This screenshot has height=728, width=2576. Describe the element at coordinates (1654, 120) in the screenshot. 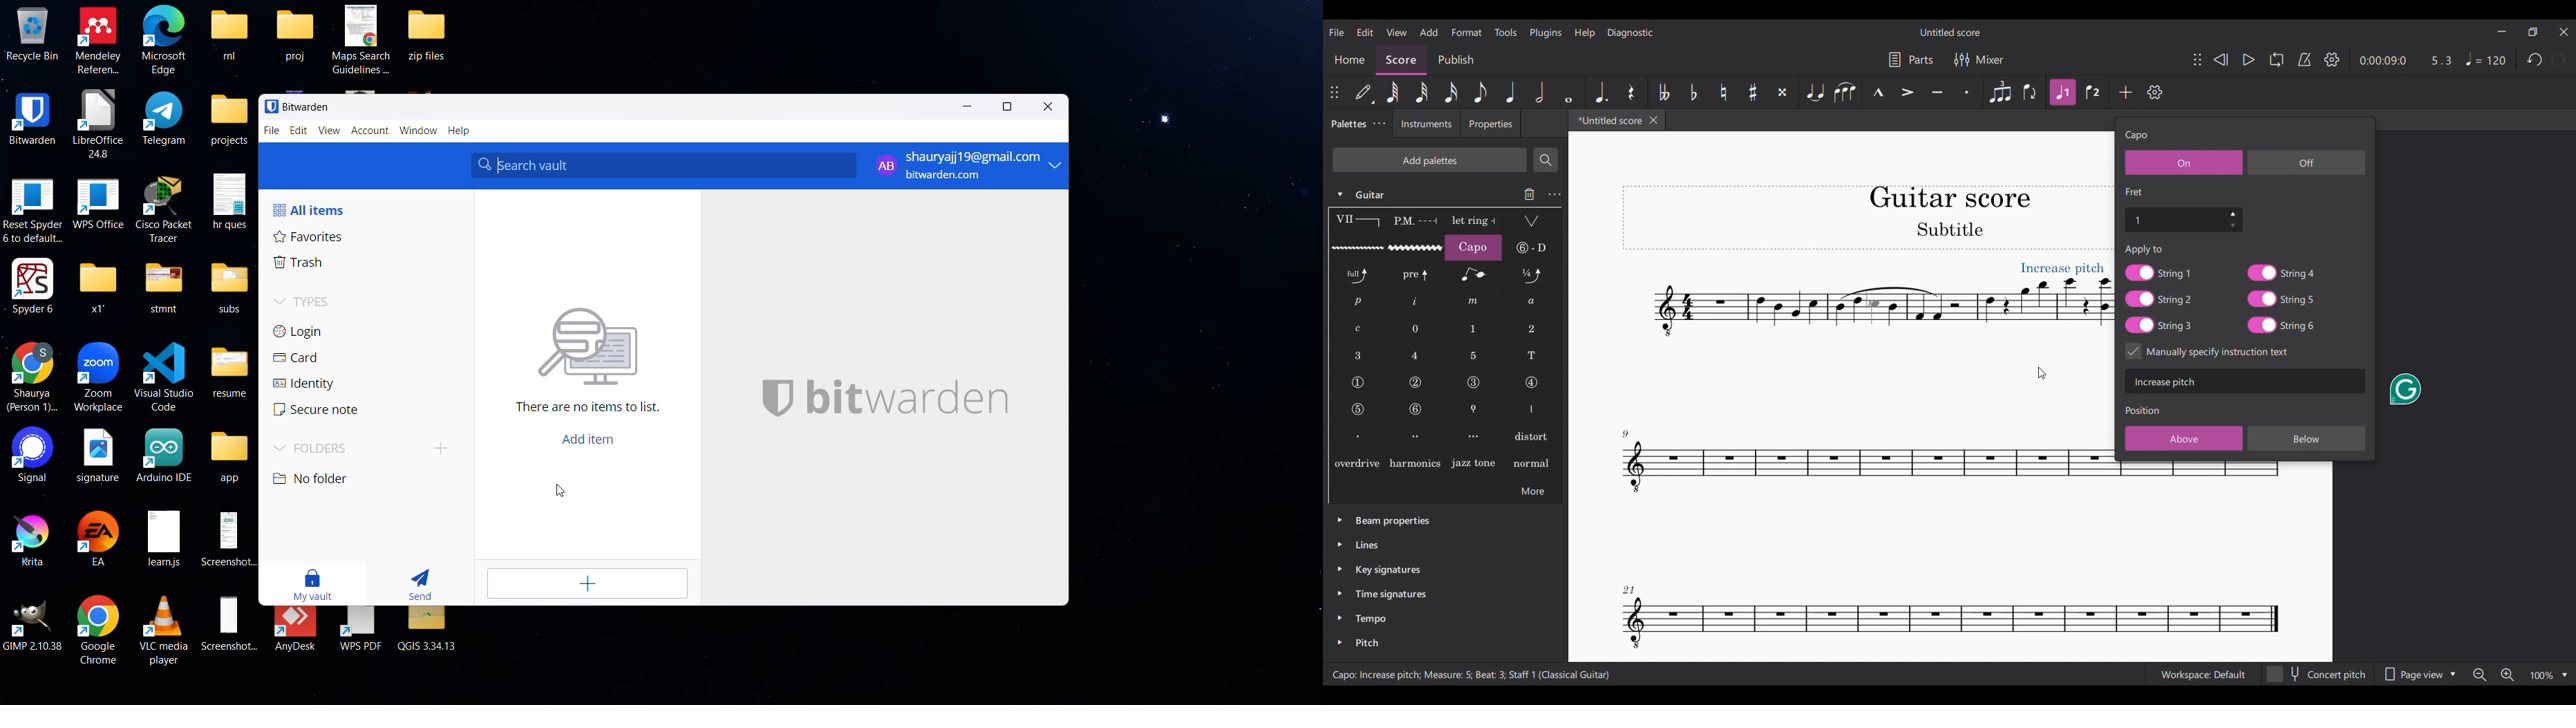

I see `Close tab` at that location.